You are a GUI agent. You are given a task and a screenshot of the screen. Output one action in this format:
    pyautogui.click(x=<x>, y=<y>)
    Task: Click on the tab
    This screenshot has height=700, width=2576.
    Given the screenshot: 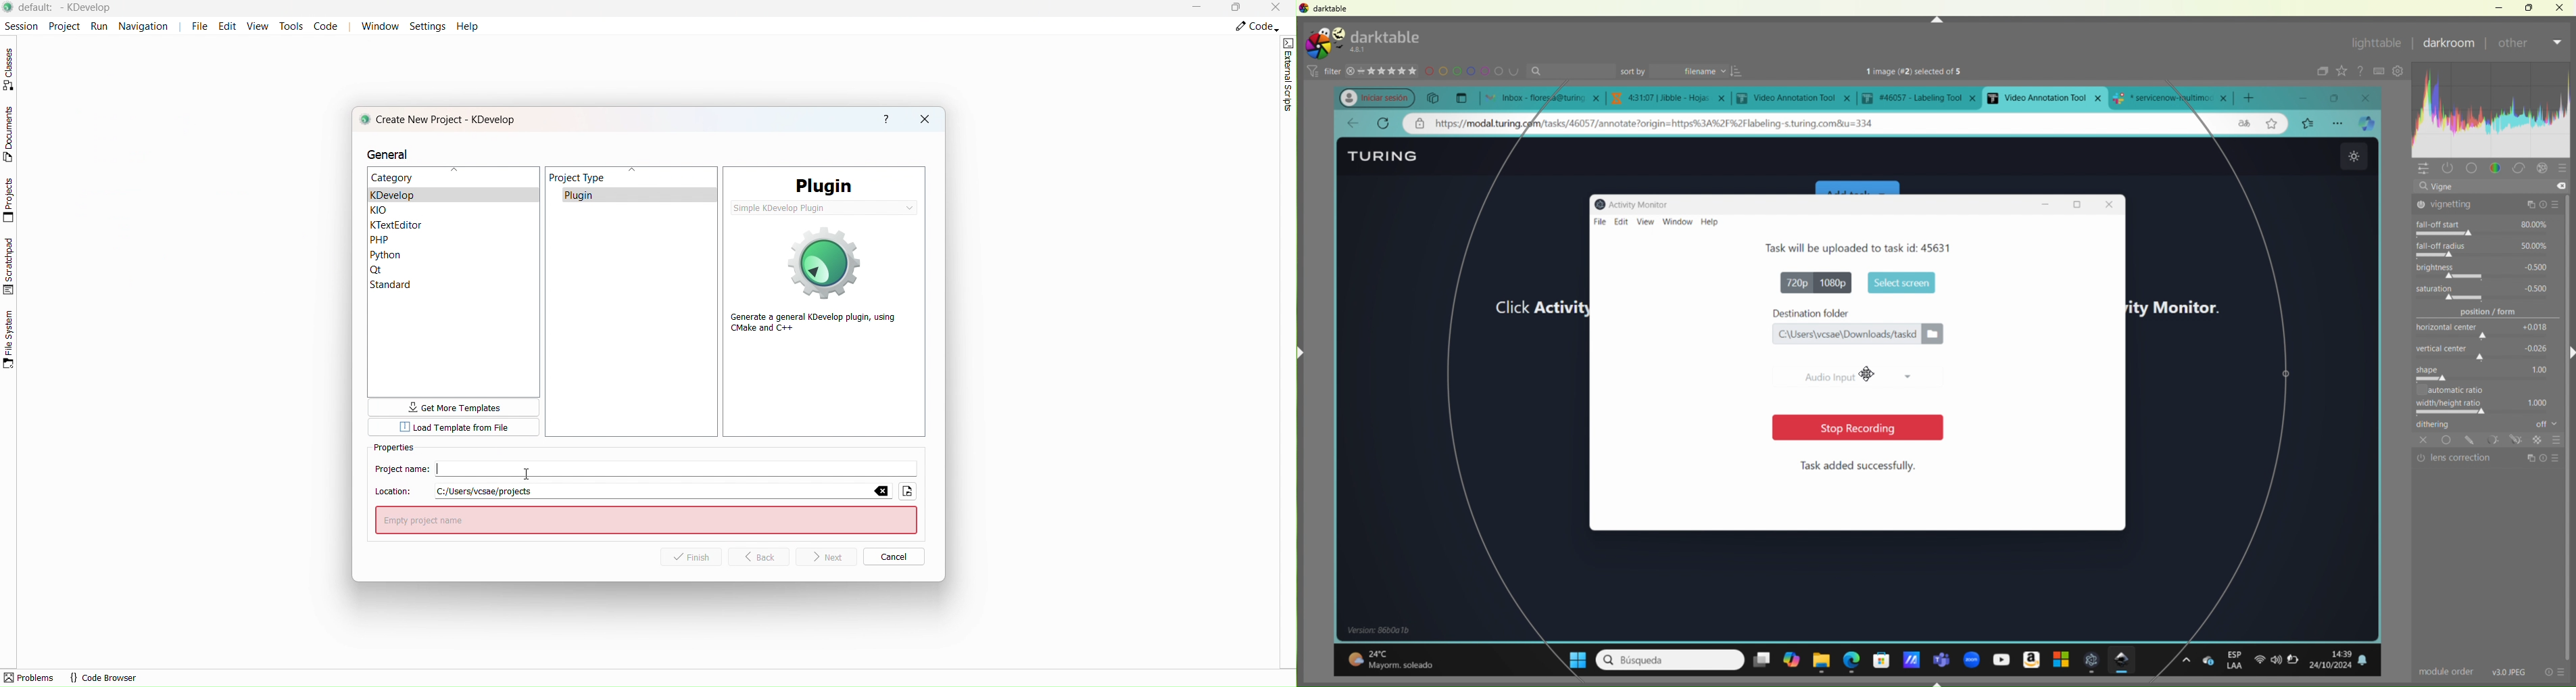 What is the action you would take?
    pyautogui.click(x=1797, y=99)
    